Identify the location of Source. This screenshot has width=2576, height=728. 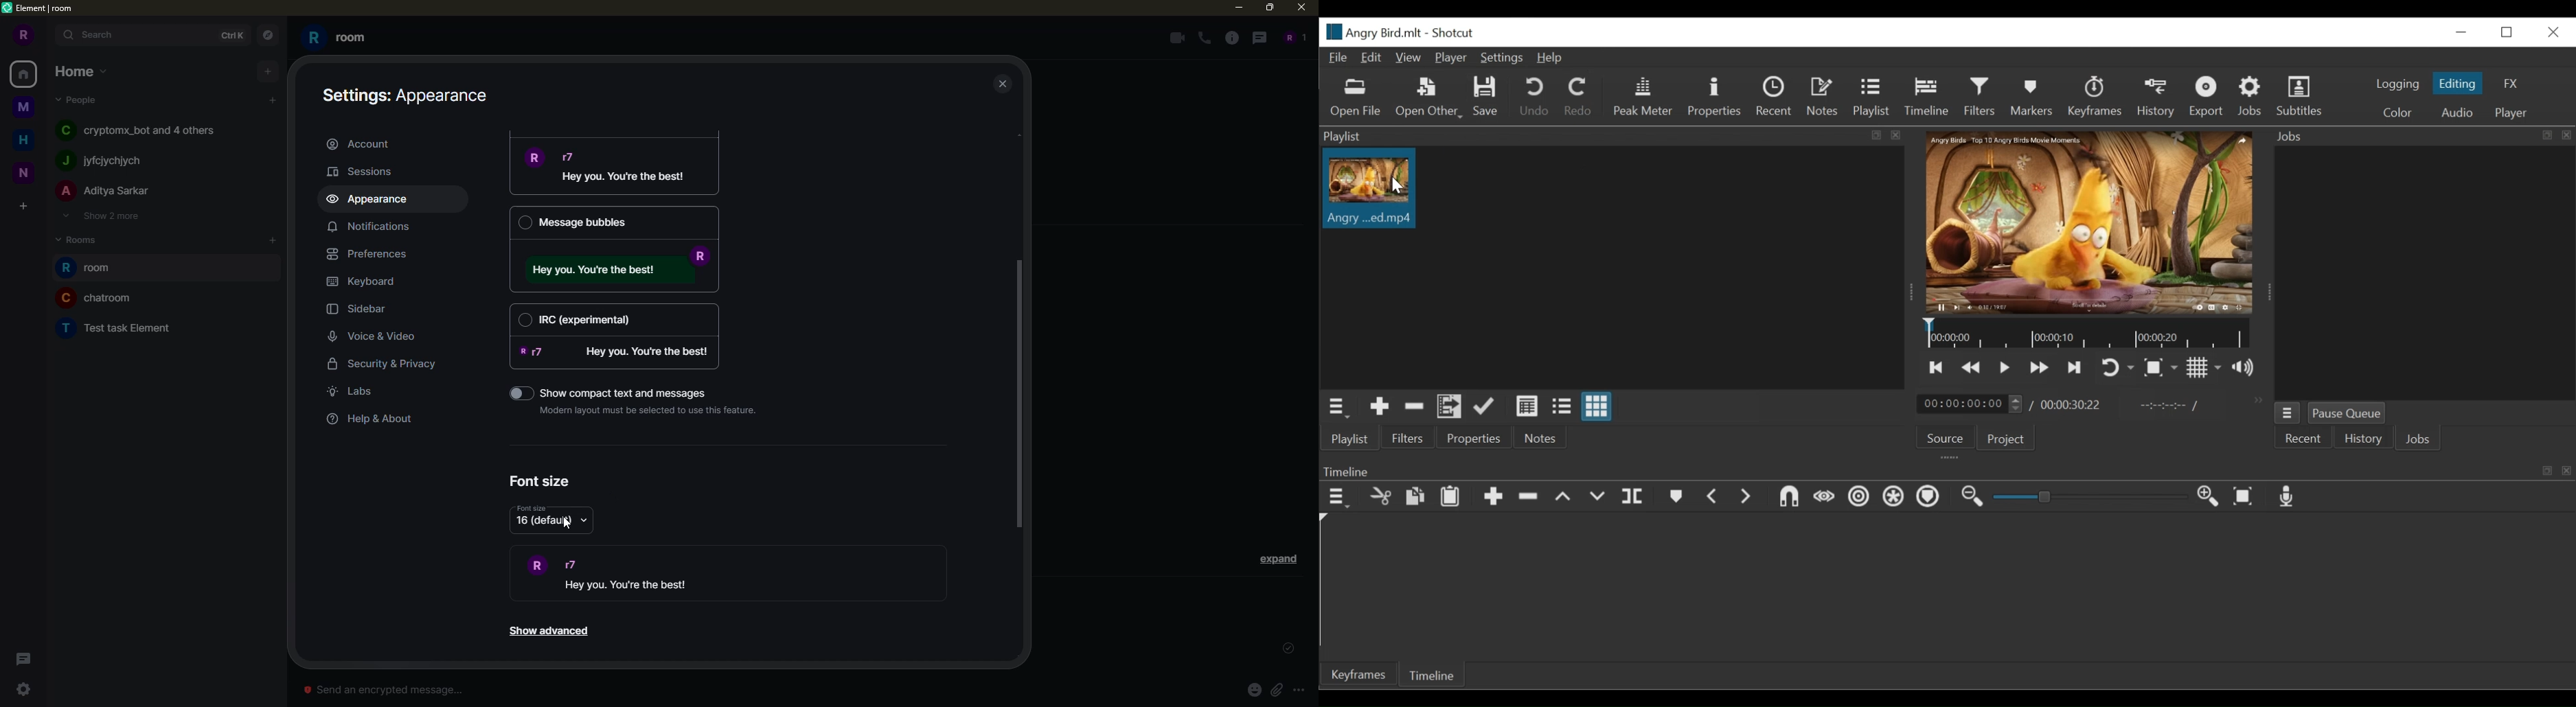
(1941, 439).